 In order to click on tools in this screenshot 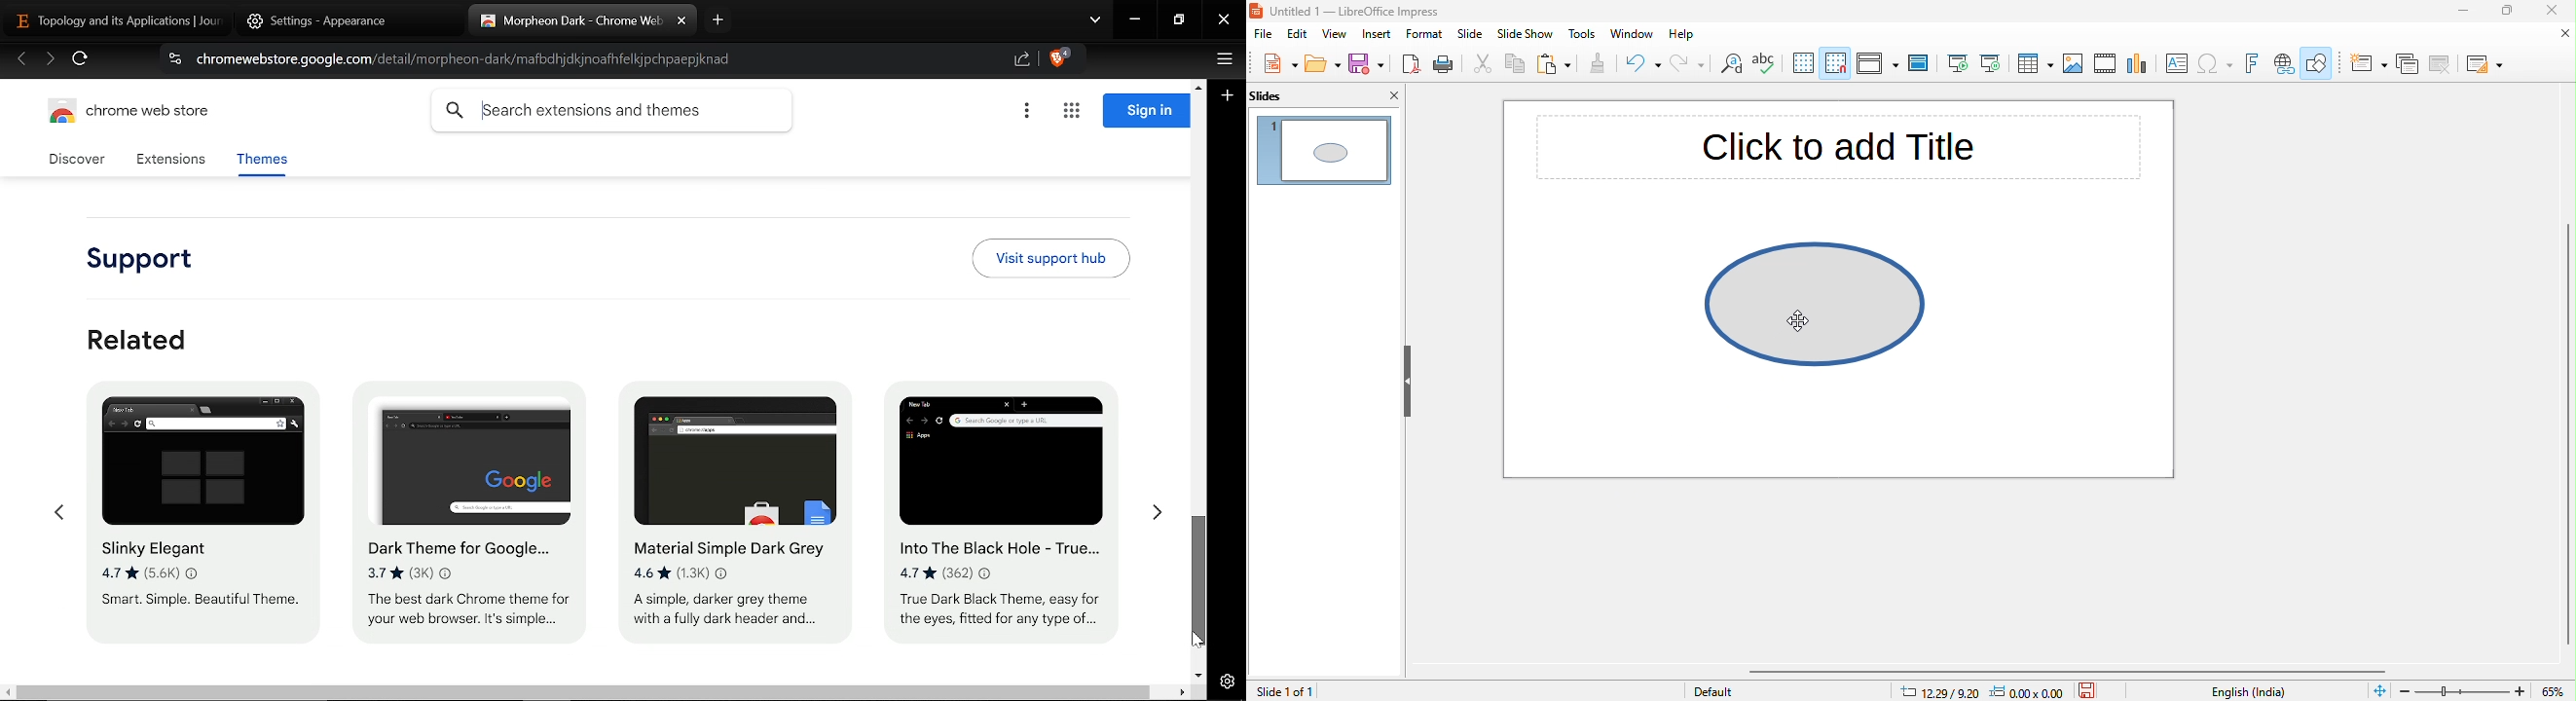, I will do `click(1580, 35)`.